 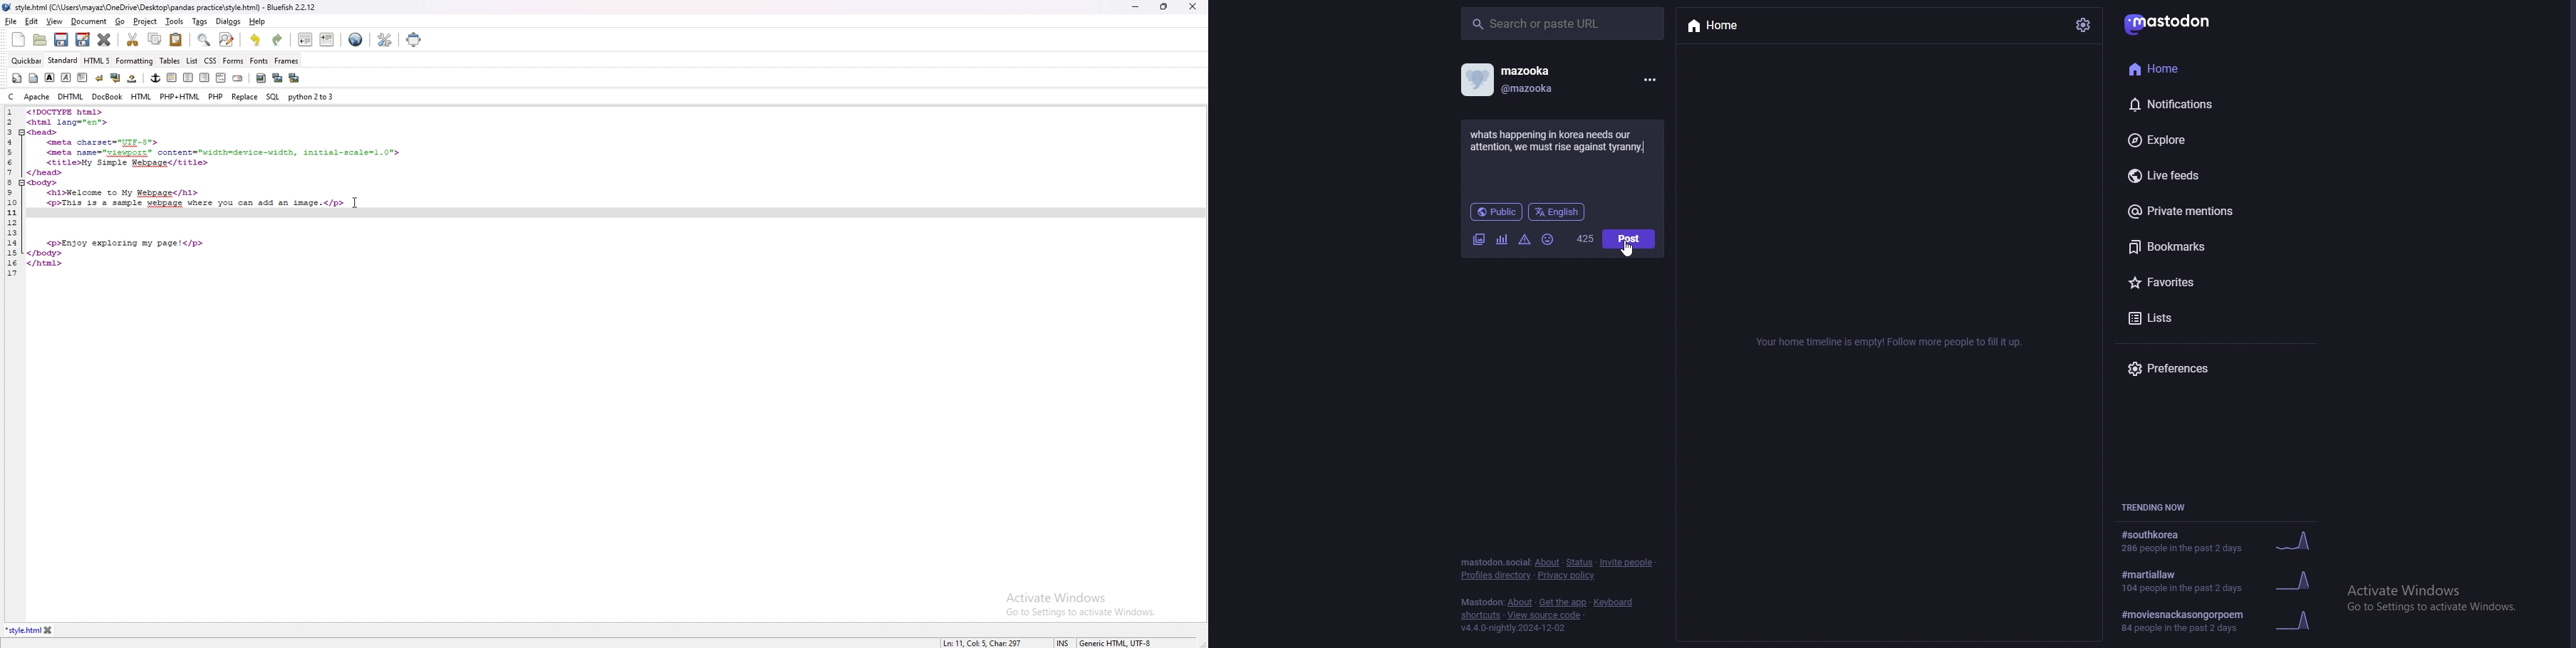 What do you see at coordinates (128, 163) in the screenshot?
I see `<title>My Simple Webpage</title>` at bounding box center [128, 163].